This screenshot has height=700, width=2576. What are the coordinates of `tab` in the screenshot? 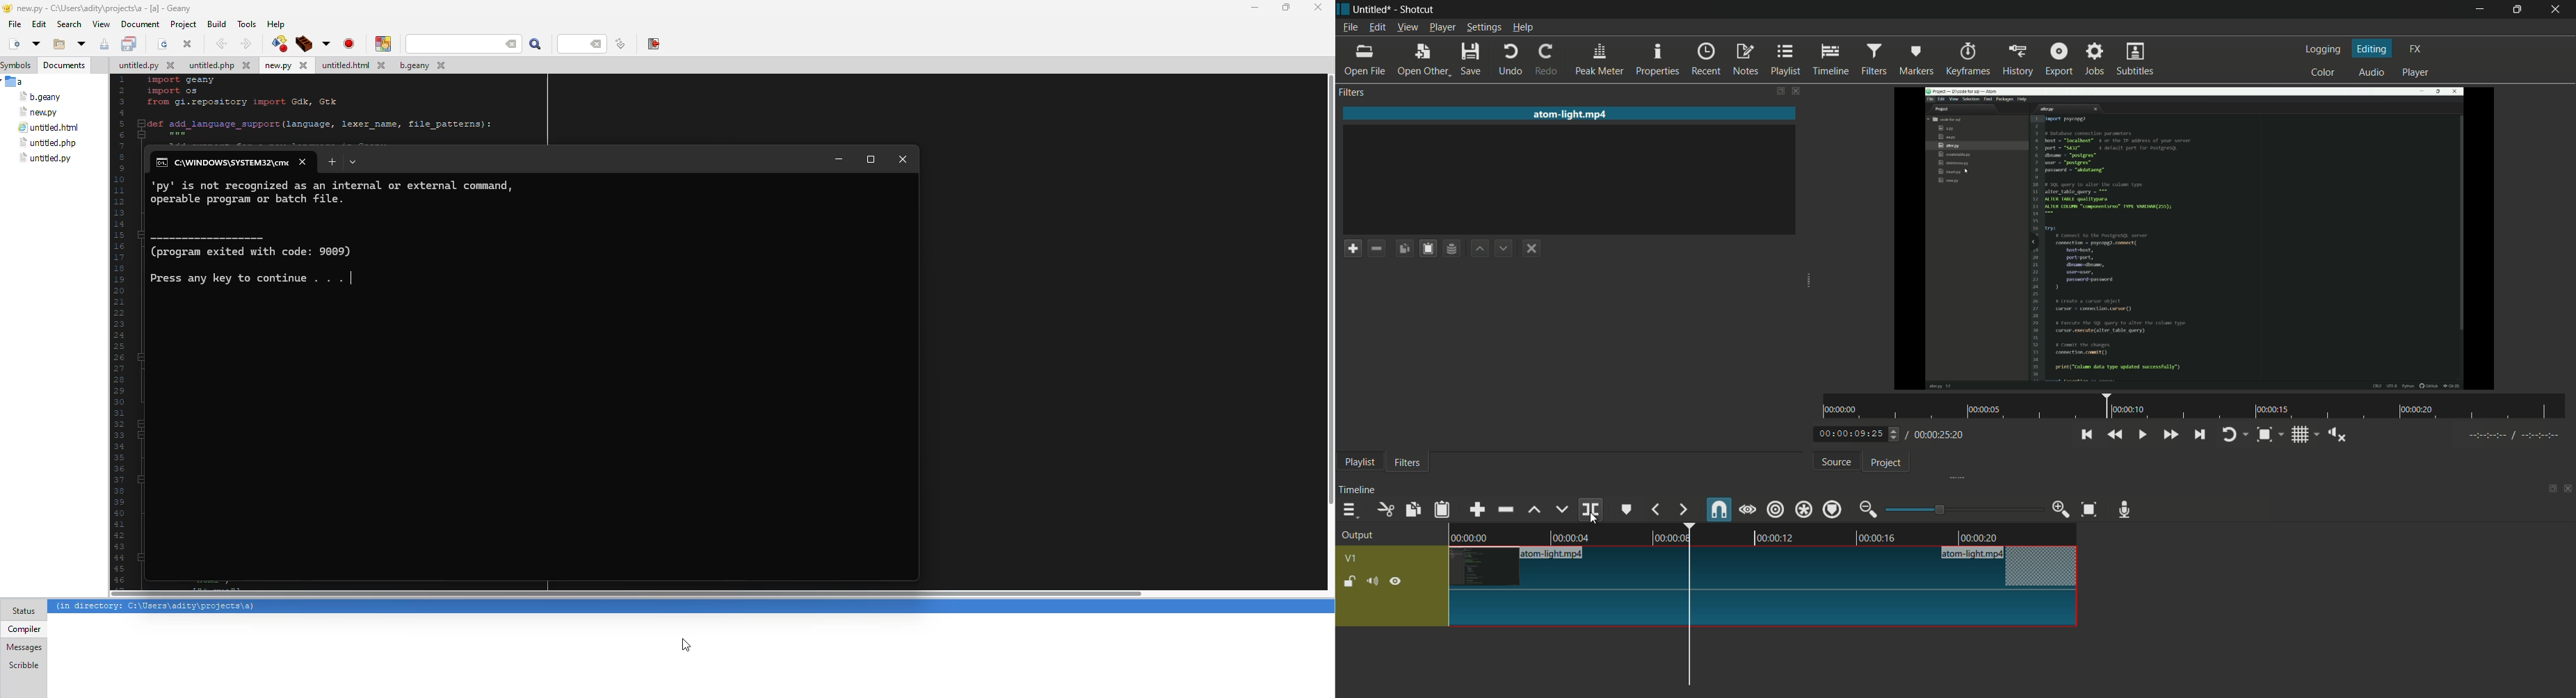 It's located at (353, 162).